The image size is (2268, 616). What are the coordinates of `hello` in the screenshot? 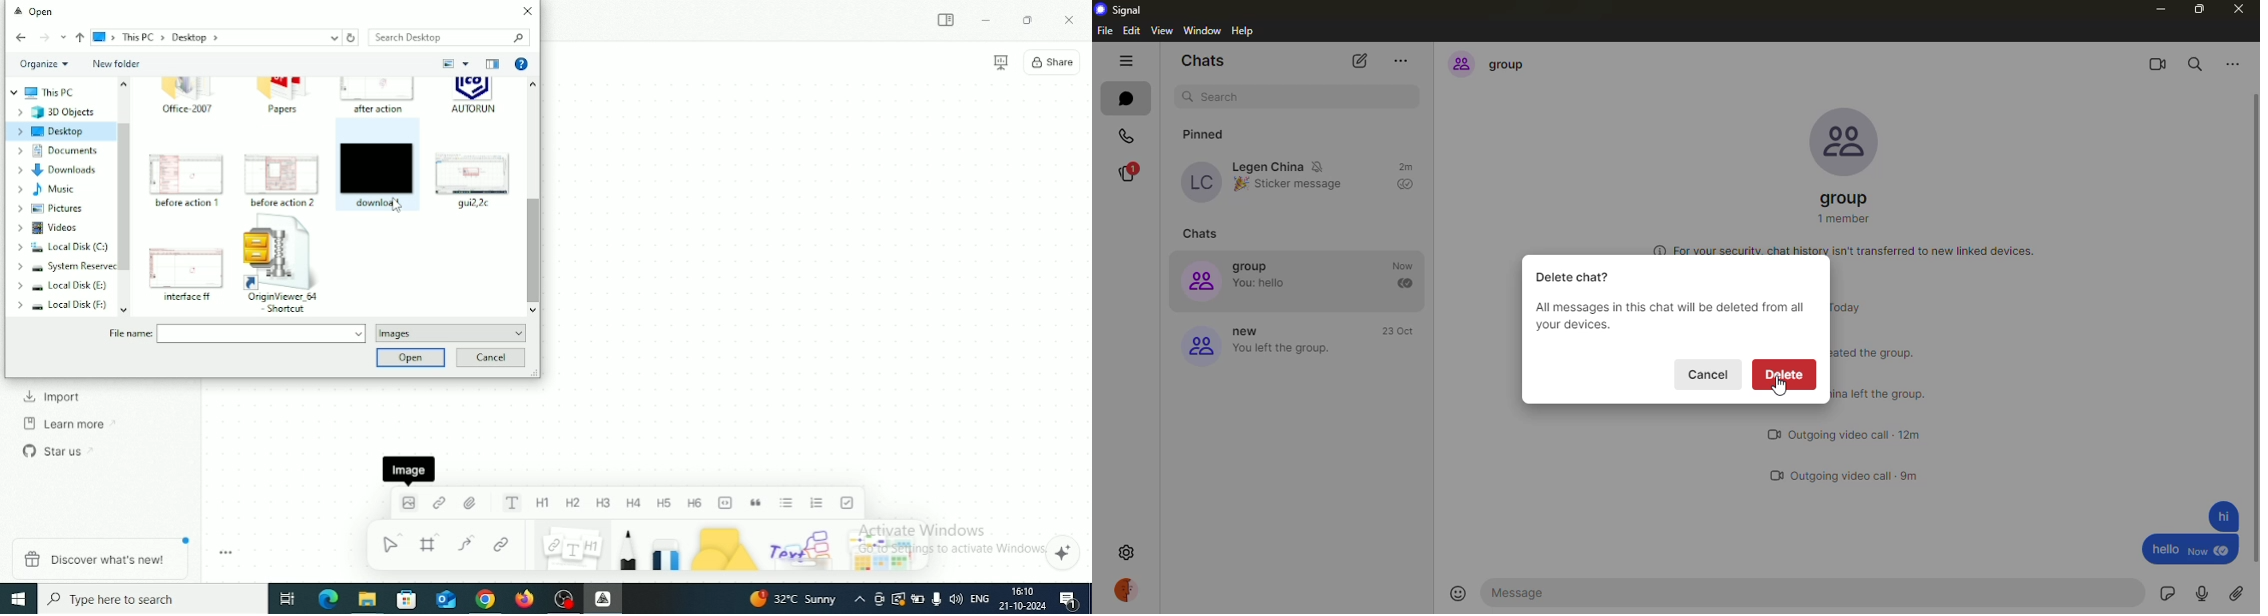 It's located at (2164, 551).